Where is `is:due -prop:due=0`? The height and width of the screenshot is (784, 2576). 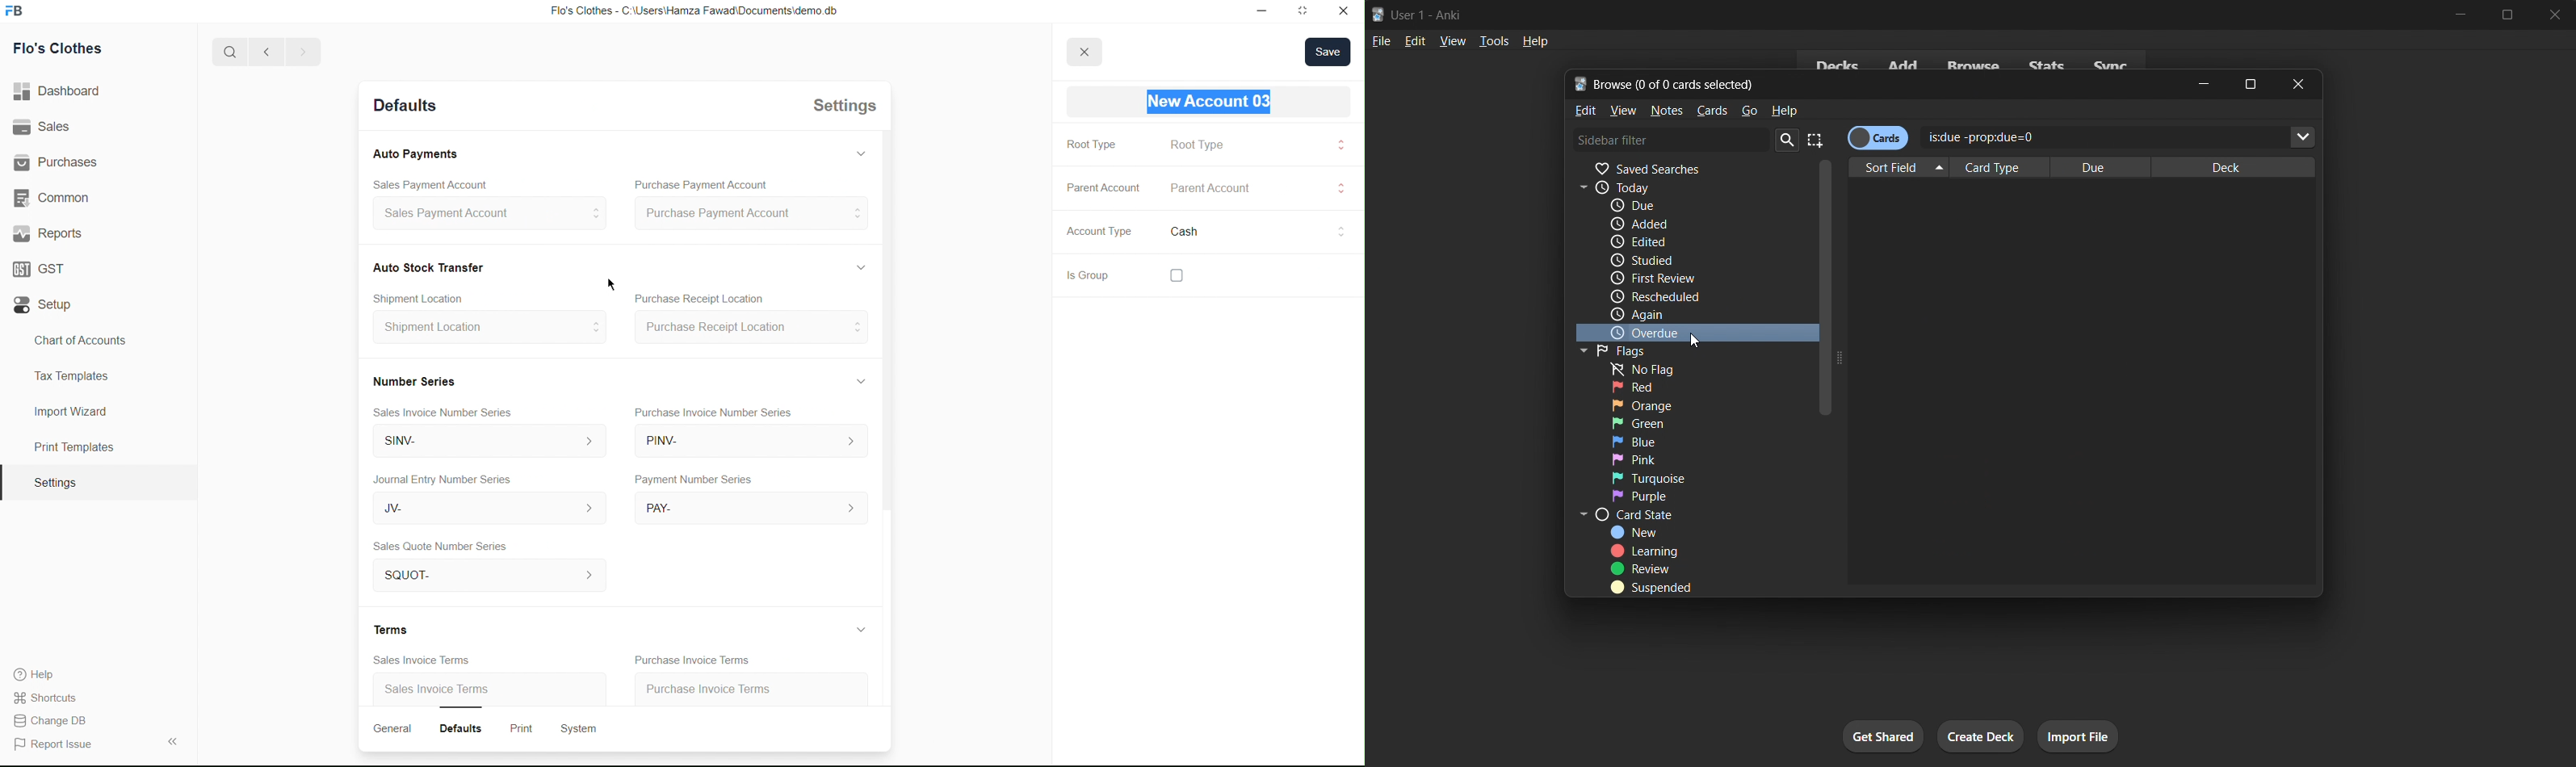 is:due -prop:due=0 is located at coordinates (2067, 135).